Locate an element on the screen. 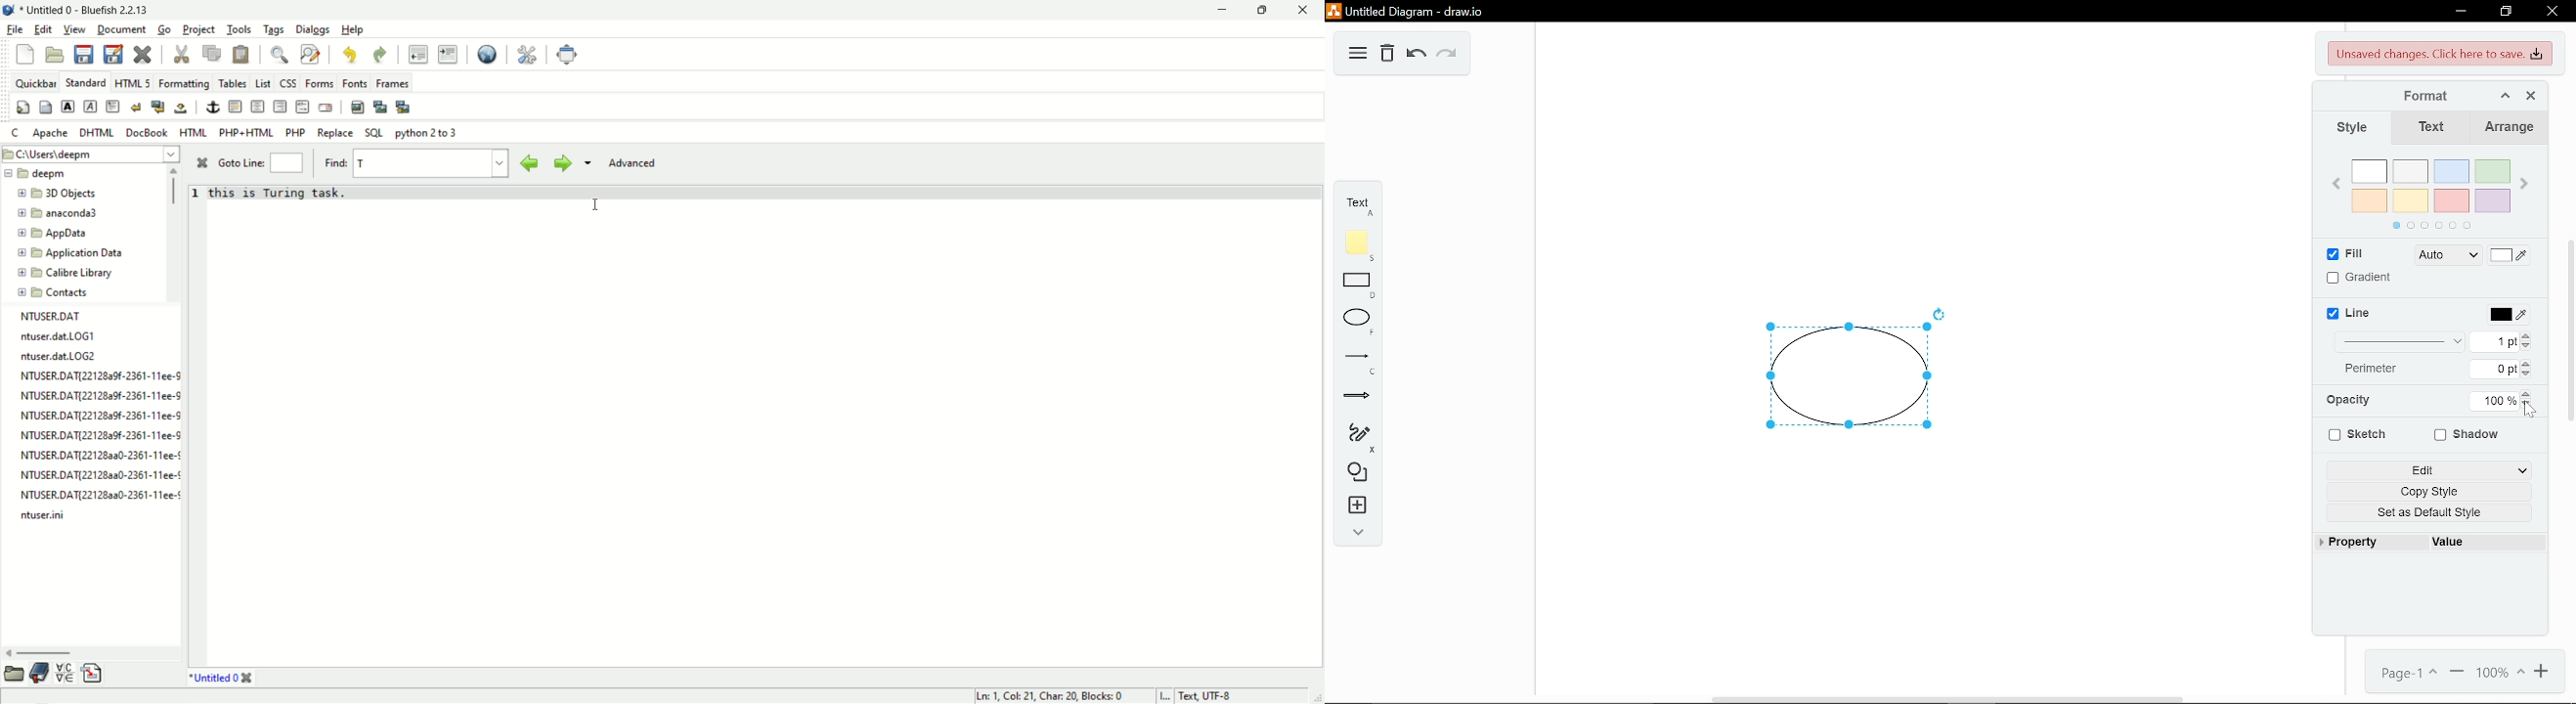 This screenshot has height=728, width=2576. Delete is located at coordinates (1389, 55).